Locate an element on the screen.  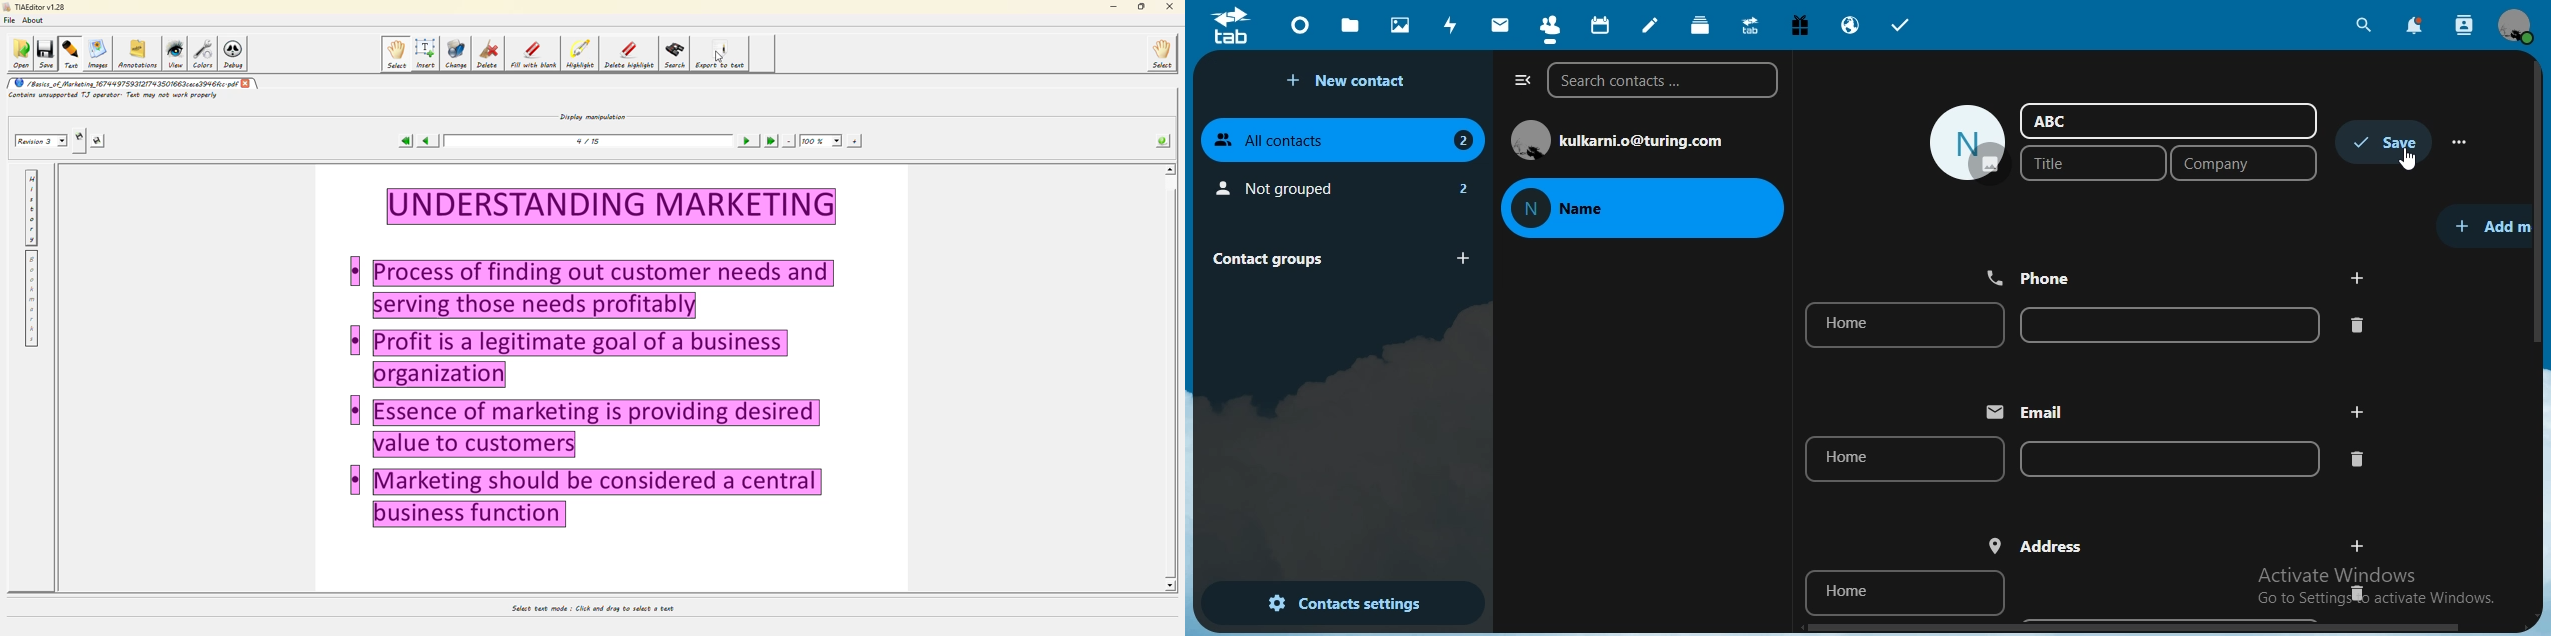
cursor is located at coordinates (2407, 159).